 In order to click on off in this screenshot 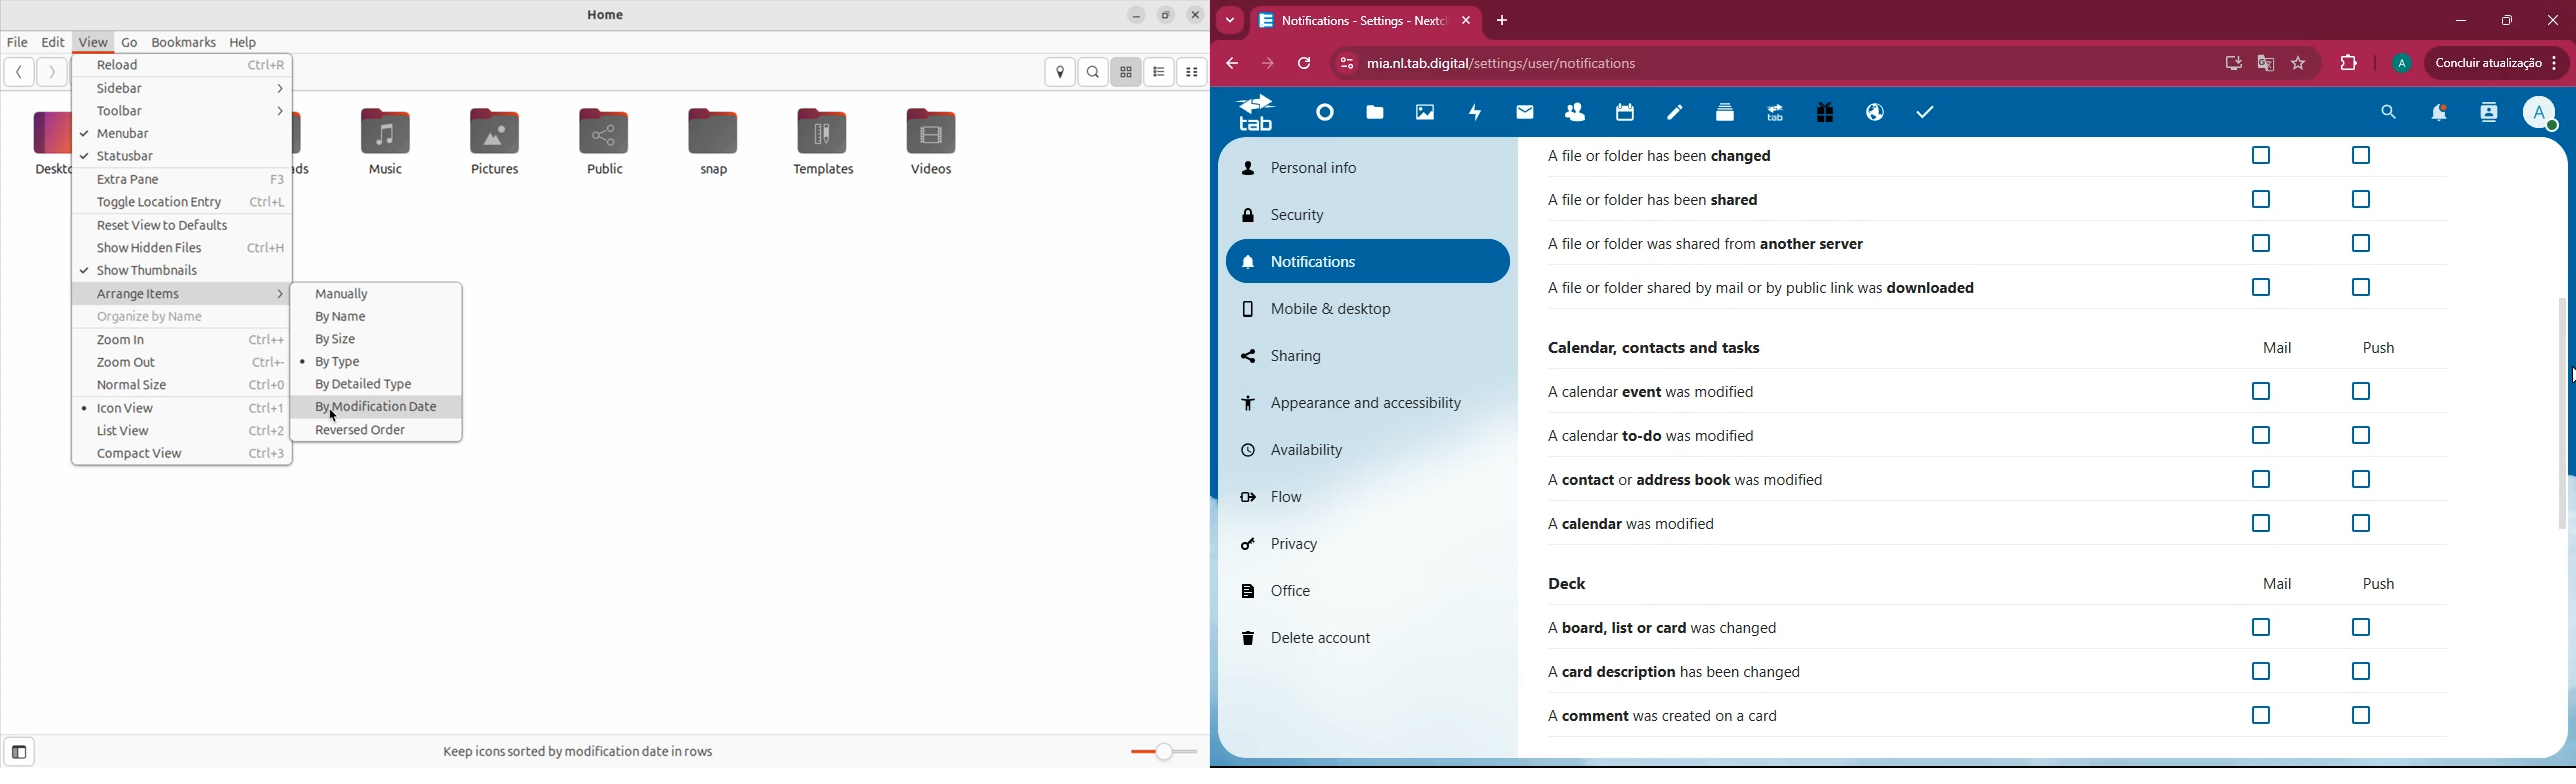, I will do `click(2261, 287)`.